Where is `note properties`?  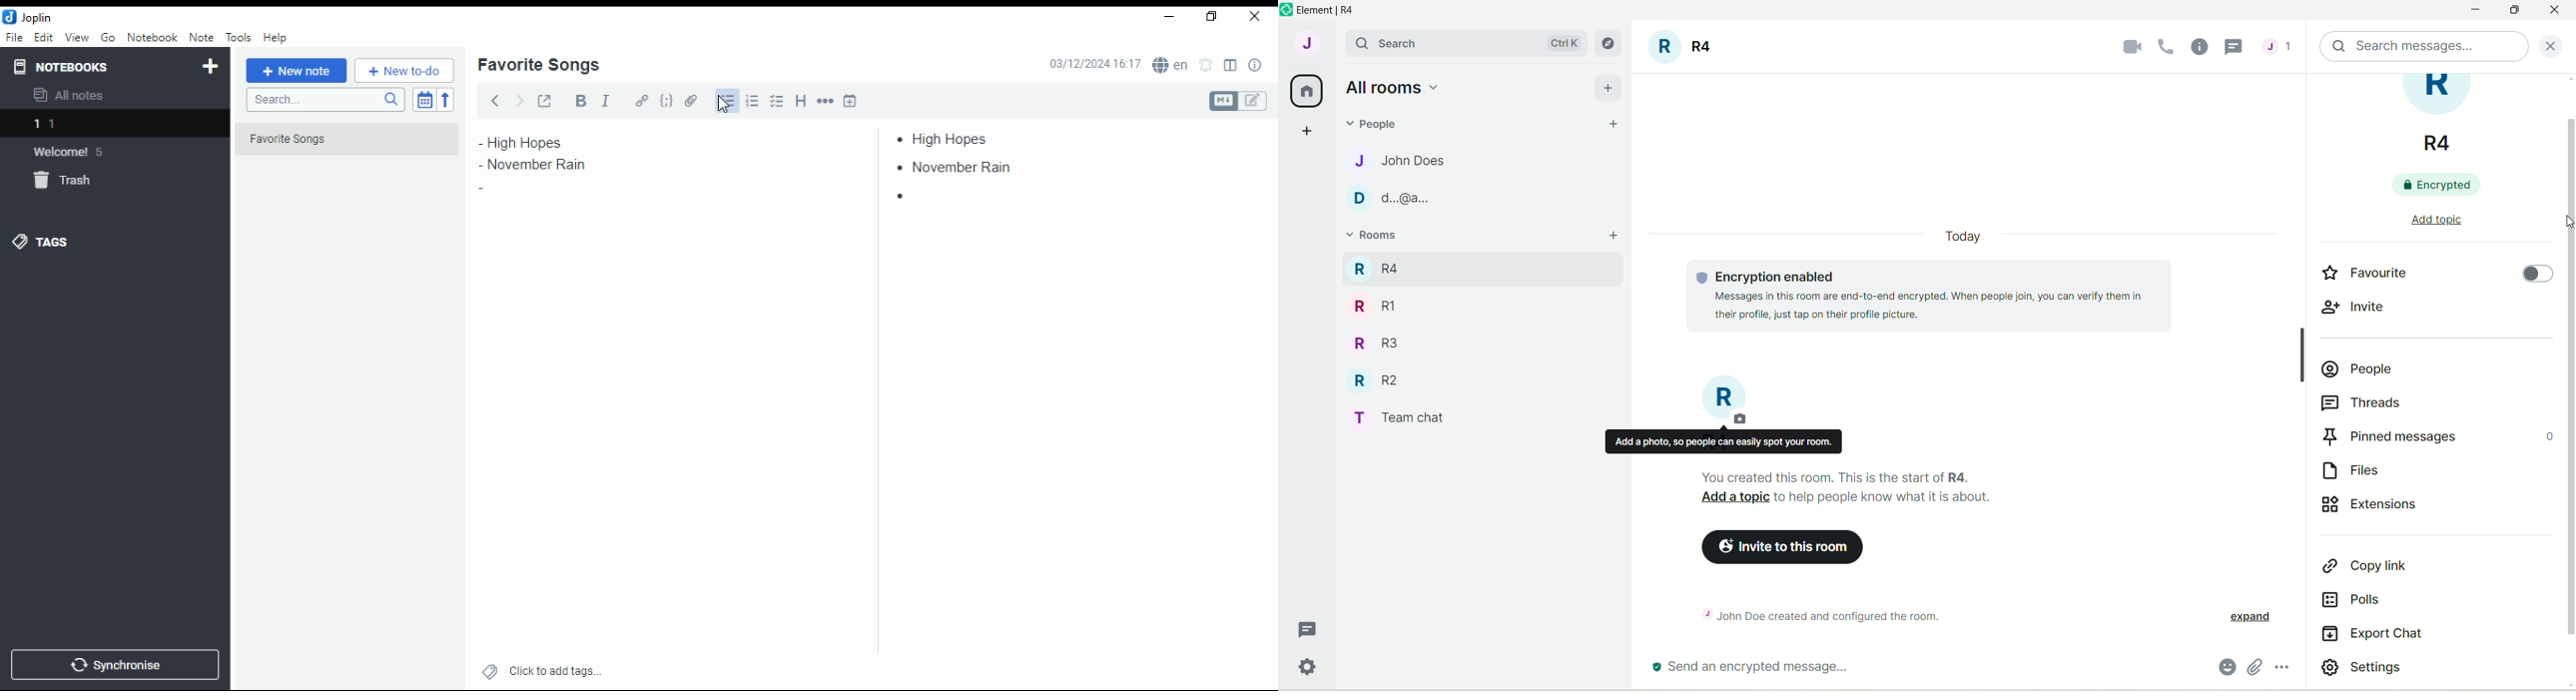 note properties is located at coordinates (1256, 66).